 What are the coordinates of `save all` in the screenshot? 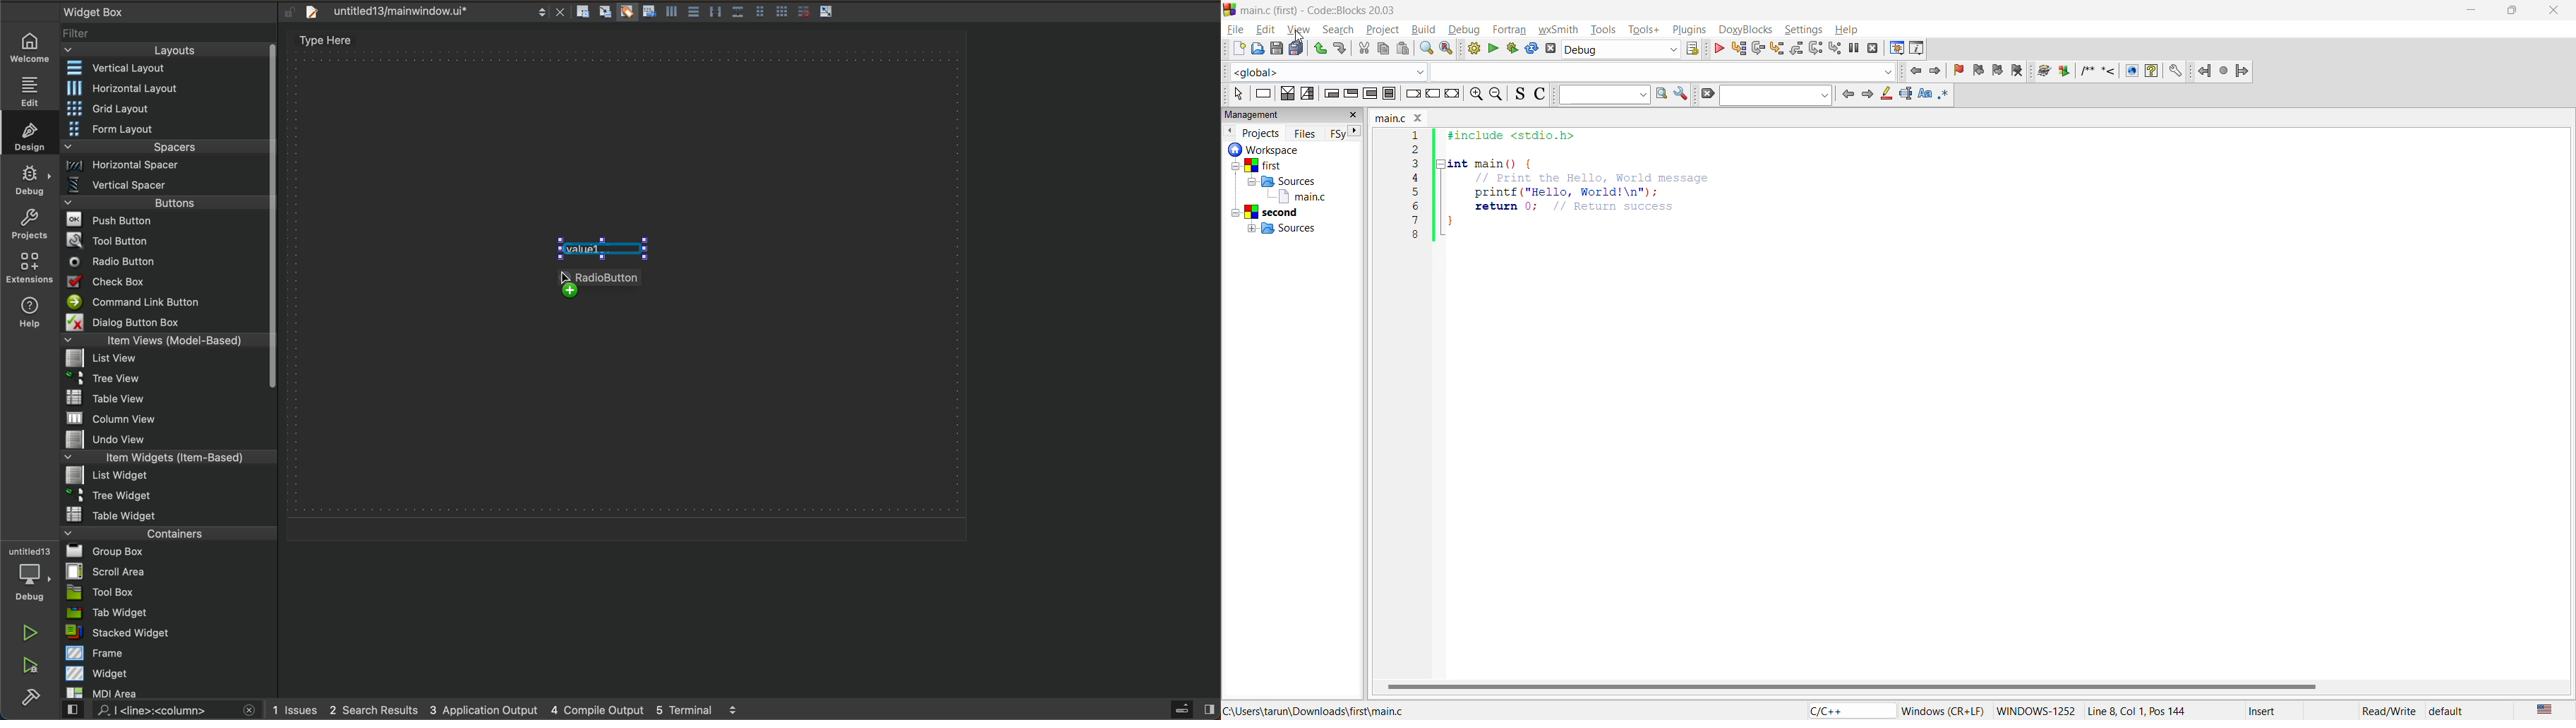 It's located at (1296, 49).